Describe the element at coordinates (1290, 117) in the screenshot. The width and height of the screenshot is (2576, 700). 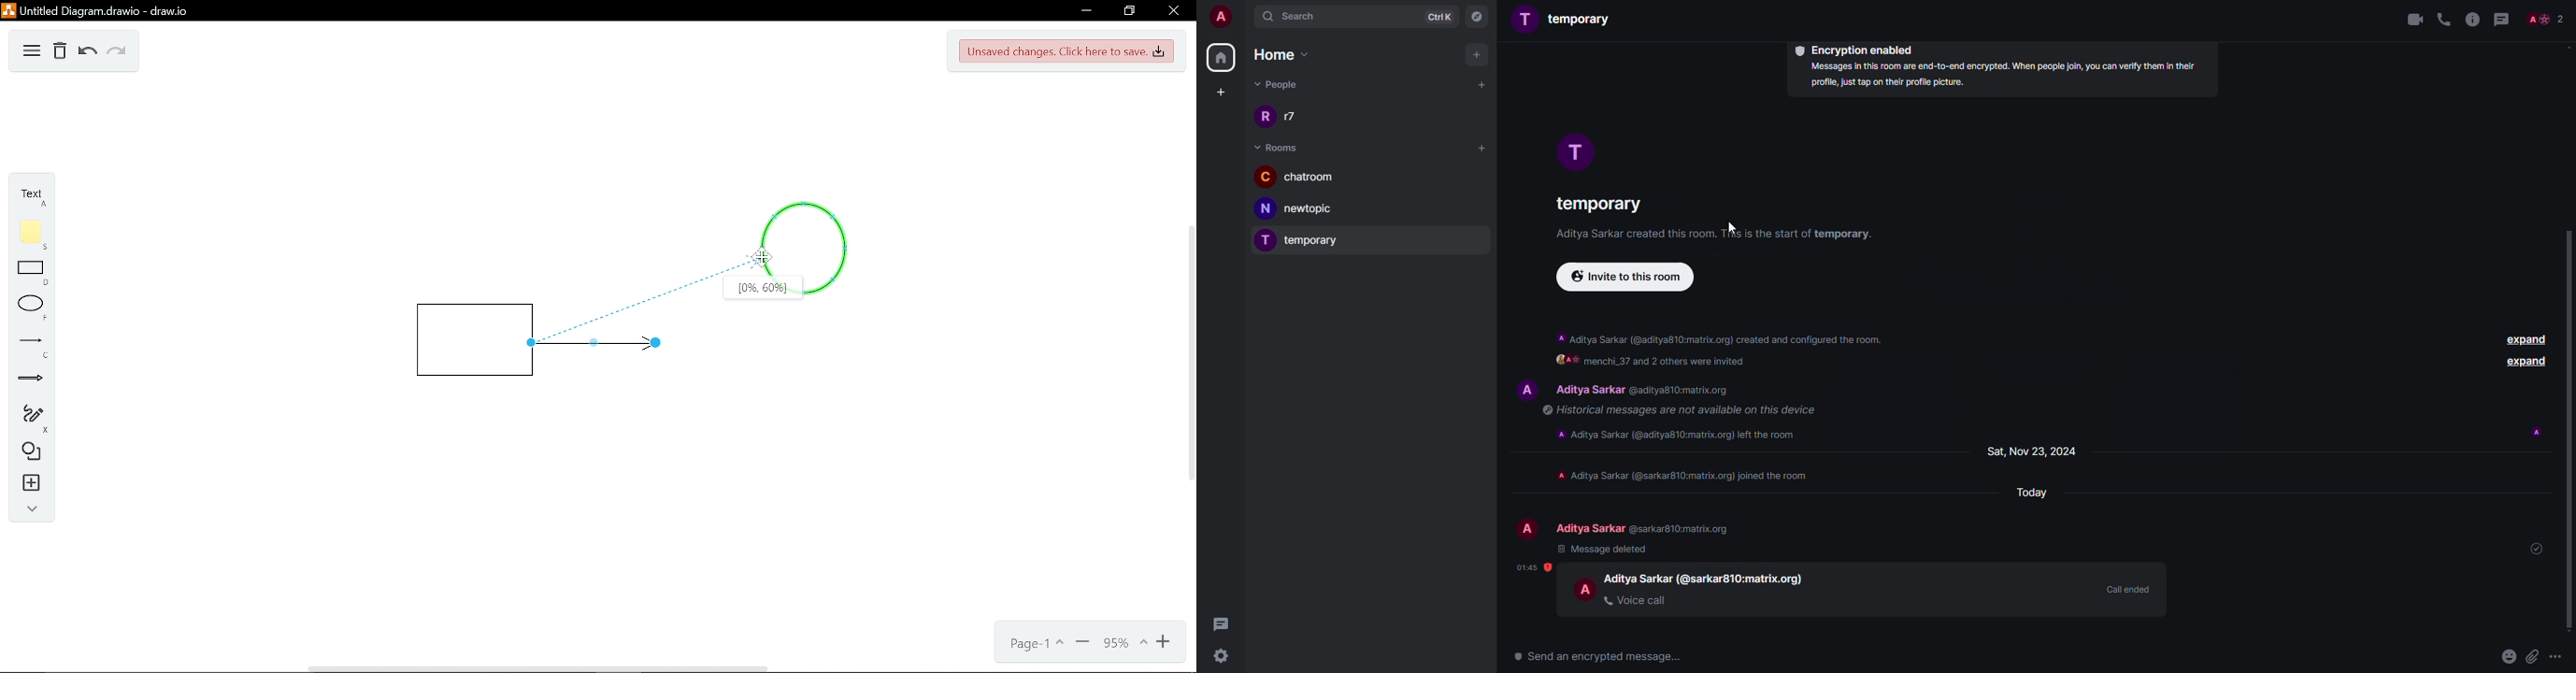
I see `people` at that location.